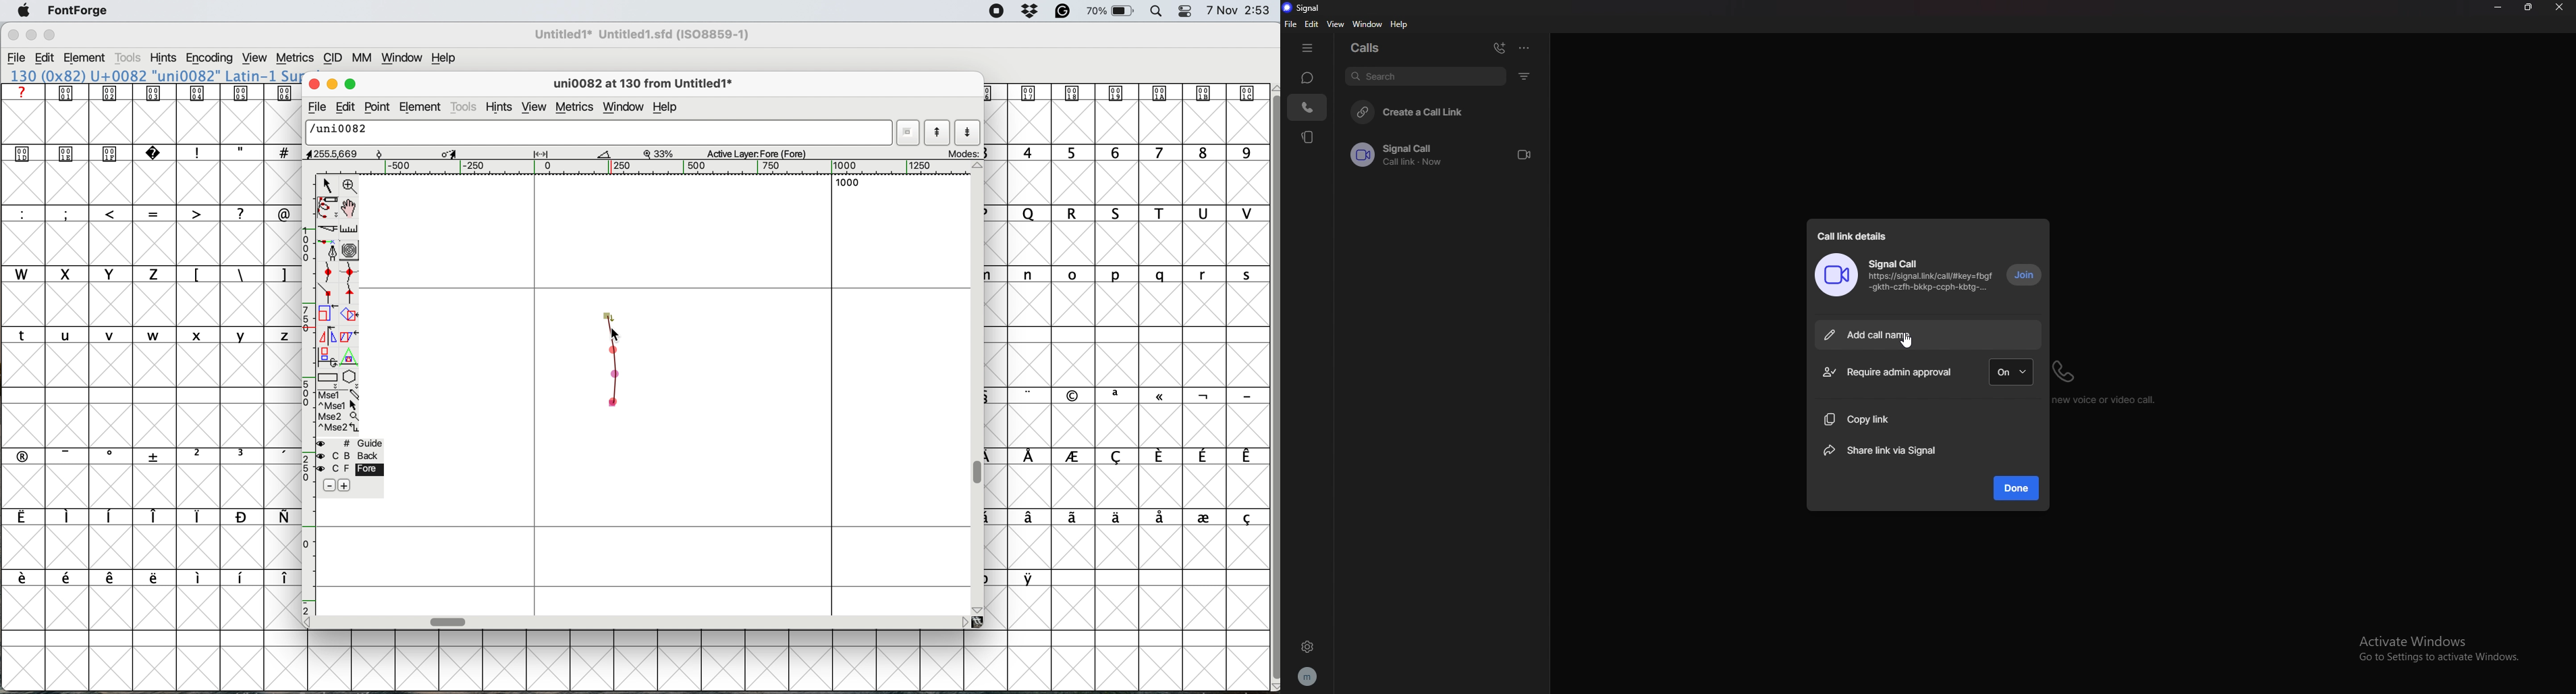  Describe the element at coordinates (421, 108) in the screenshot. I see `element` at that location.